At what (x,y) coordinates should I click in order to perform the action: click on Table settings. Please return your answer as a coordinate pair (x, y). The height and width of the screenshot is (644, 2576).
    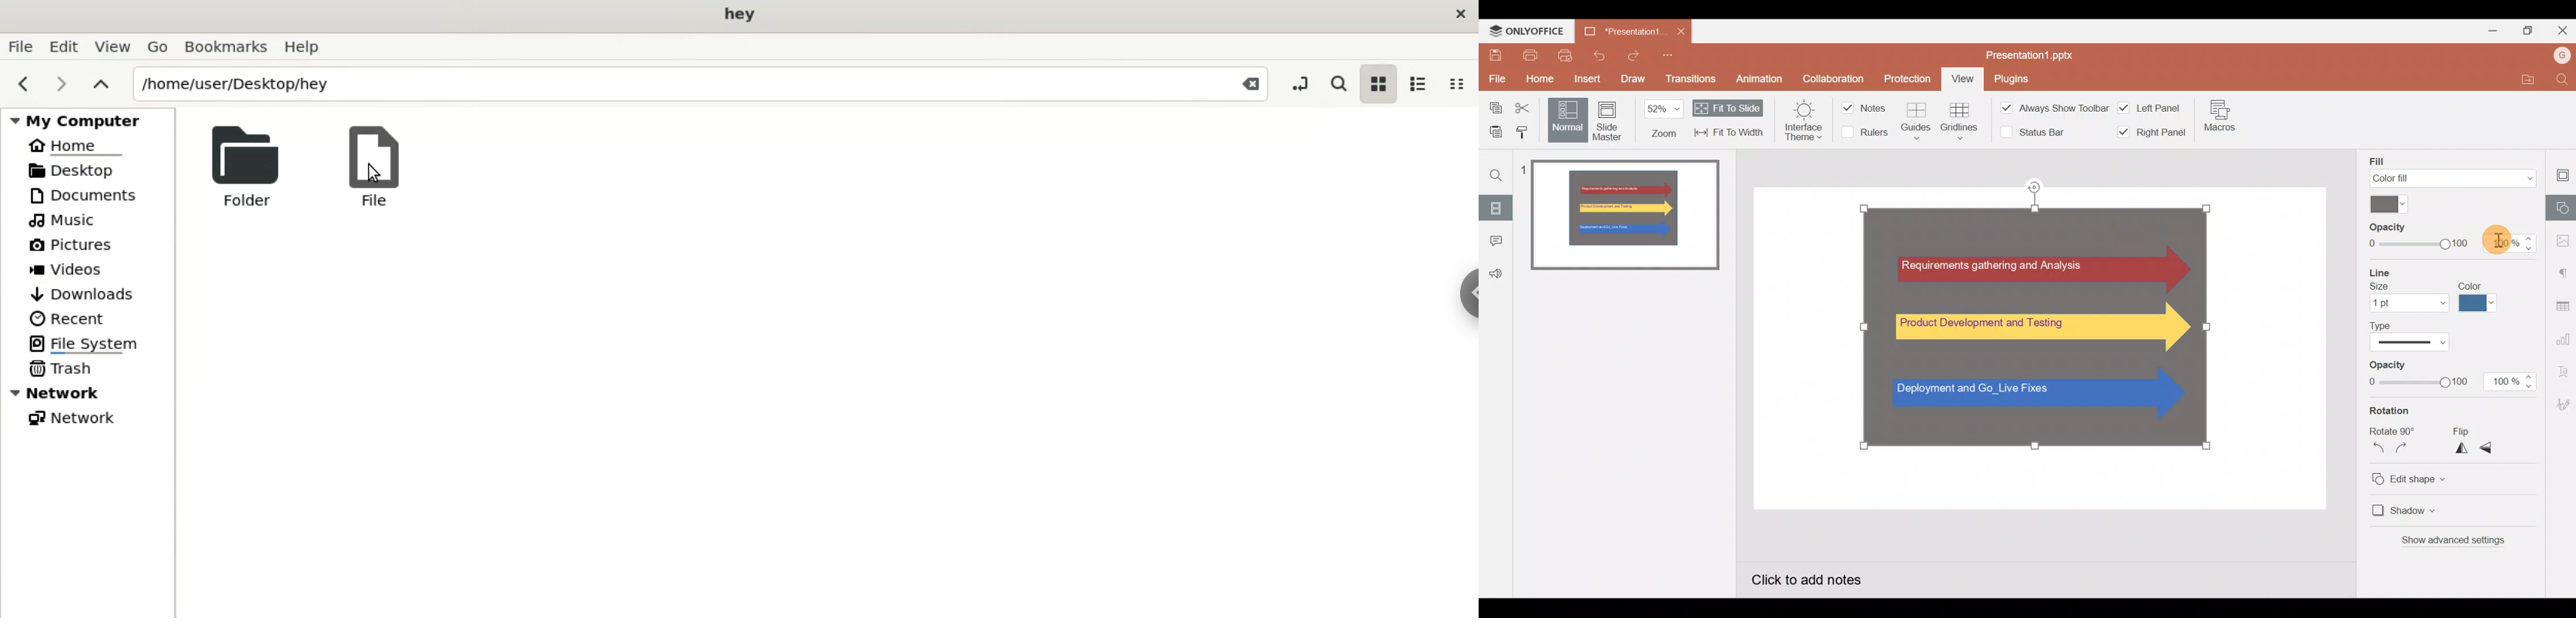
    Looking at the image, I should click on (2562, 303).